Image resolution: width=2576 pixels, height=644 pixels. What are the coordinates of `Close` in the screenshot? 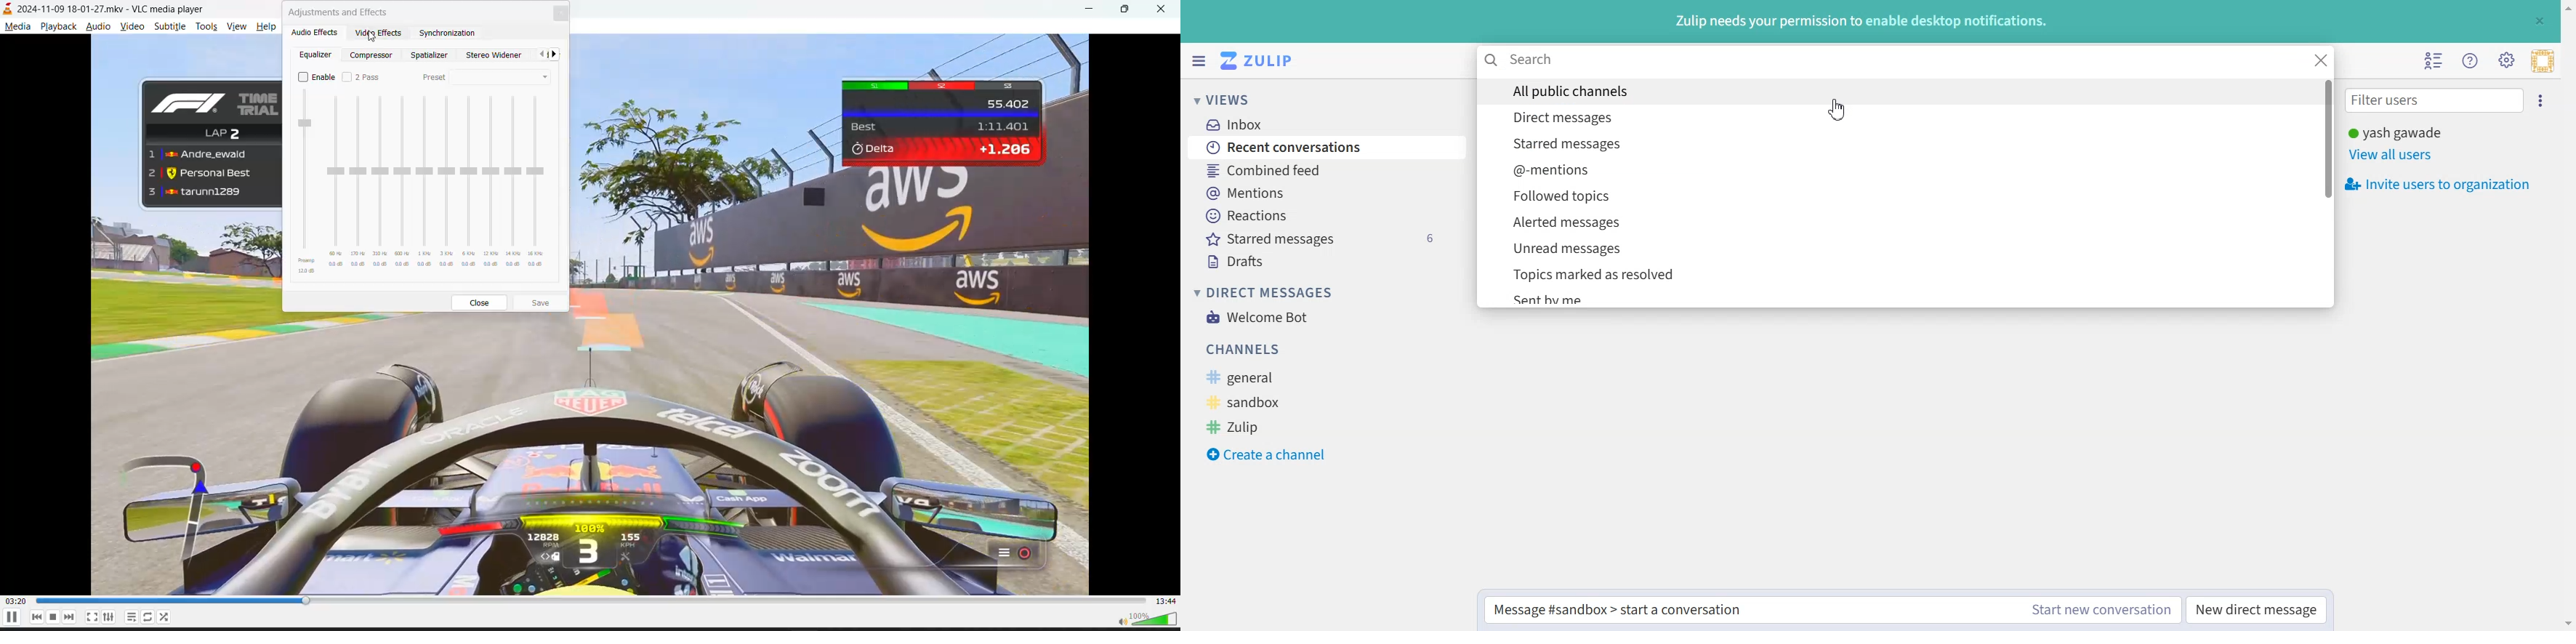 It's located at (2538, 20).